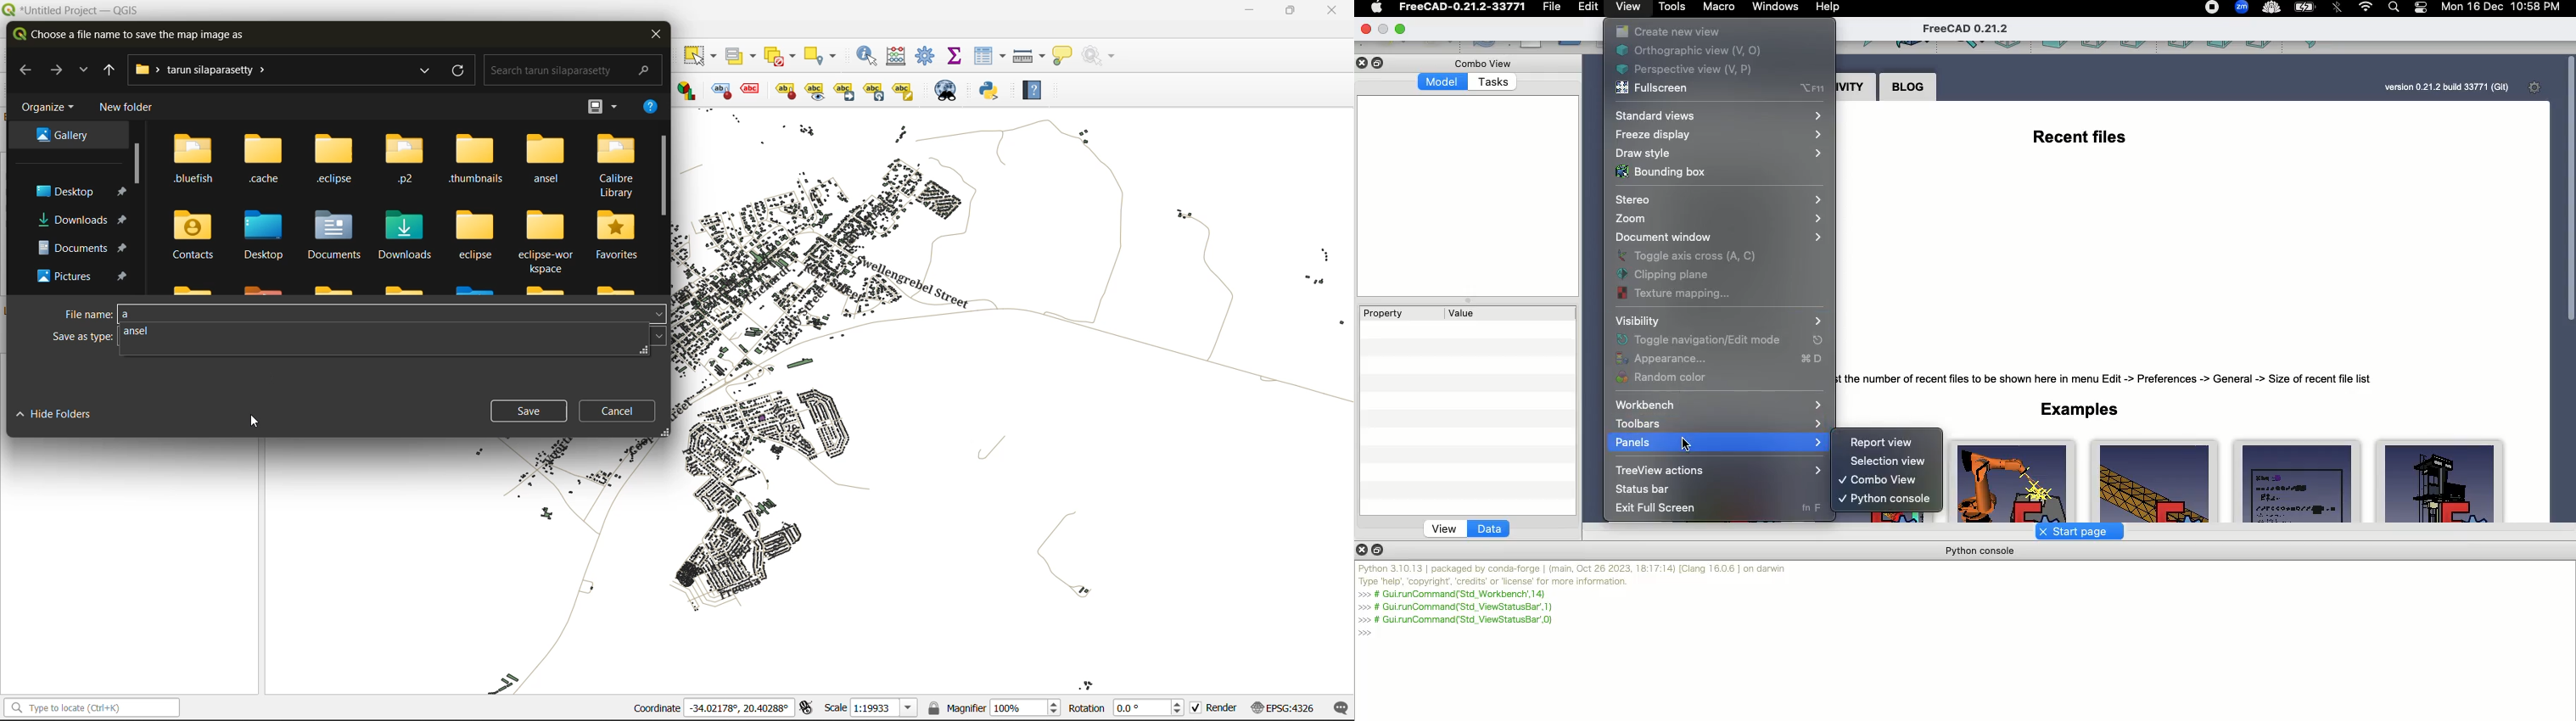 This screenshot has height=728, width=2576. I want to click on Combo view, so click(1488, 63).